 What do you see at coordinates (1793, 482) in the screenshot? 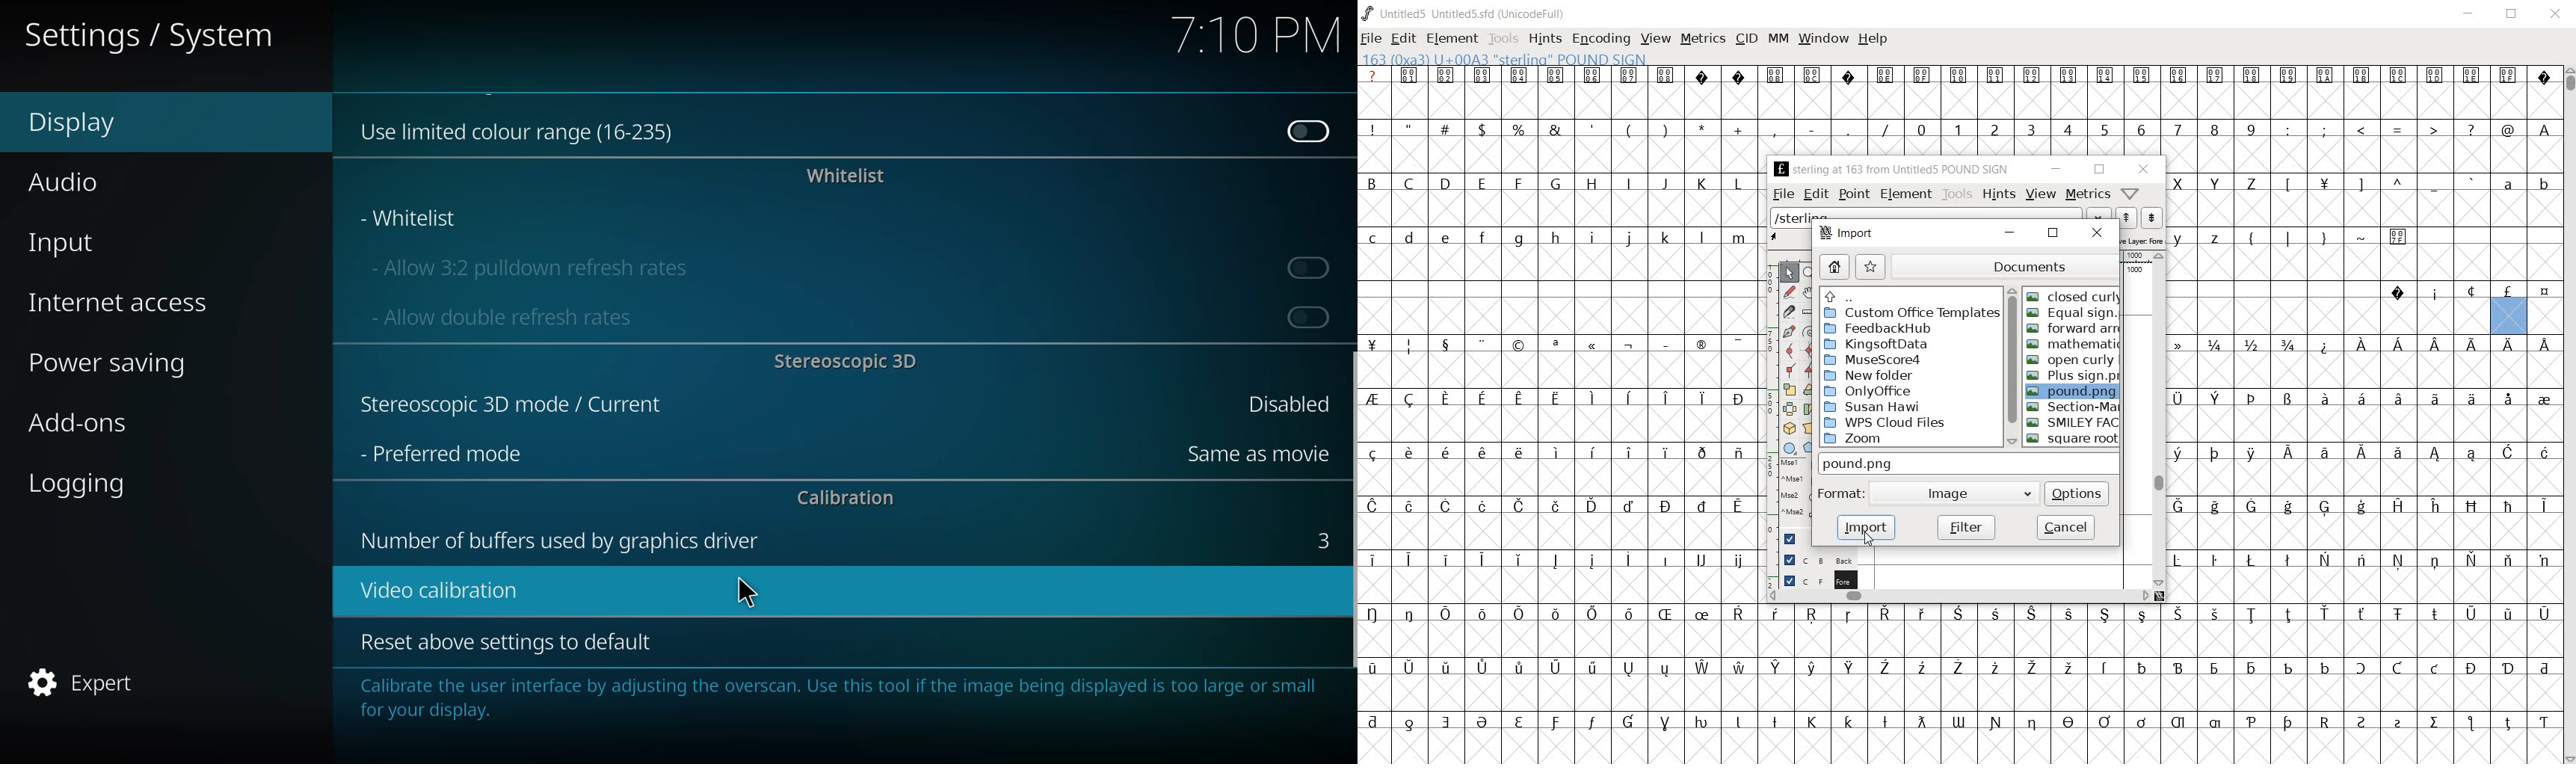
I see `Mouse left button + Ctrl` at bounding box center [1793, 482].